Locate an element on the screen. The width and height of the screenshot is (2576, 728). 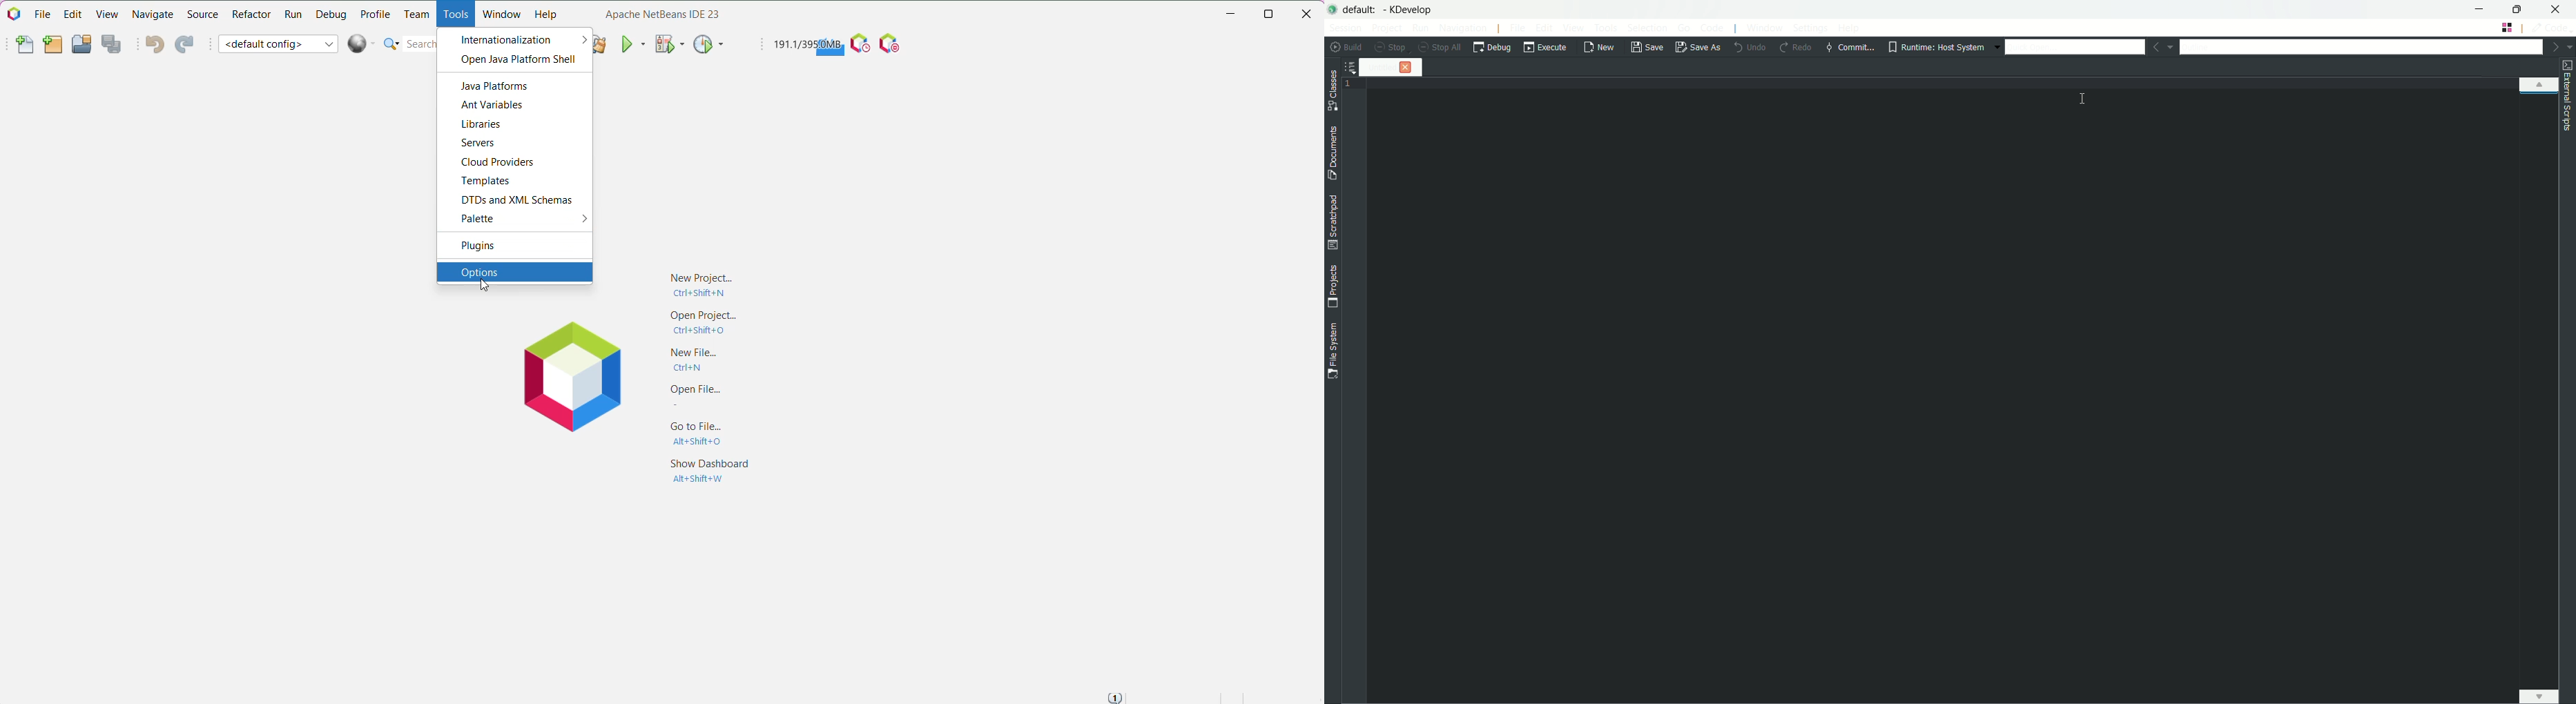
Restore Down is located at coordinates (1269, 14).